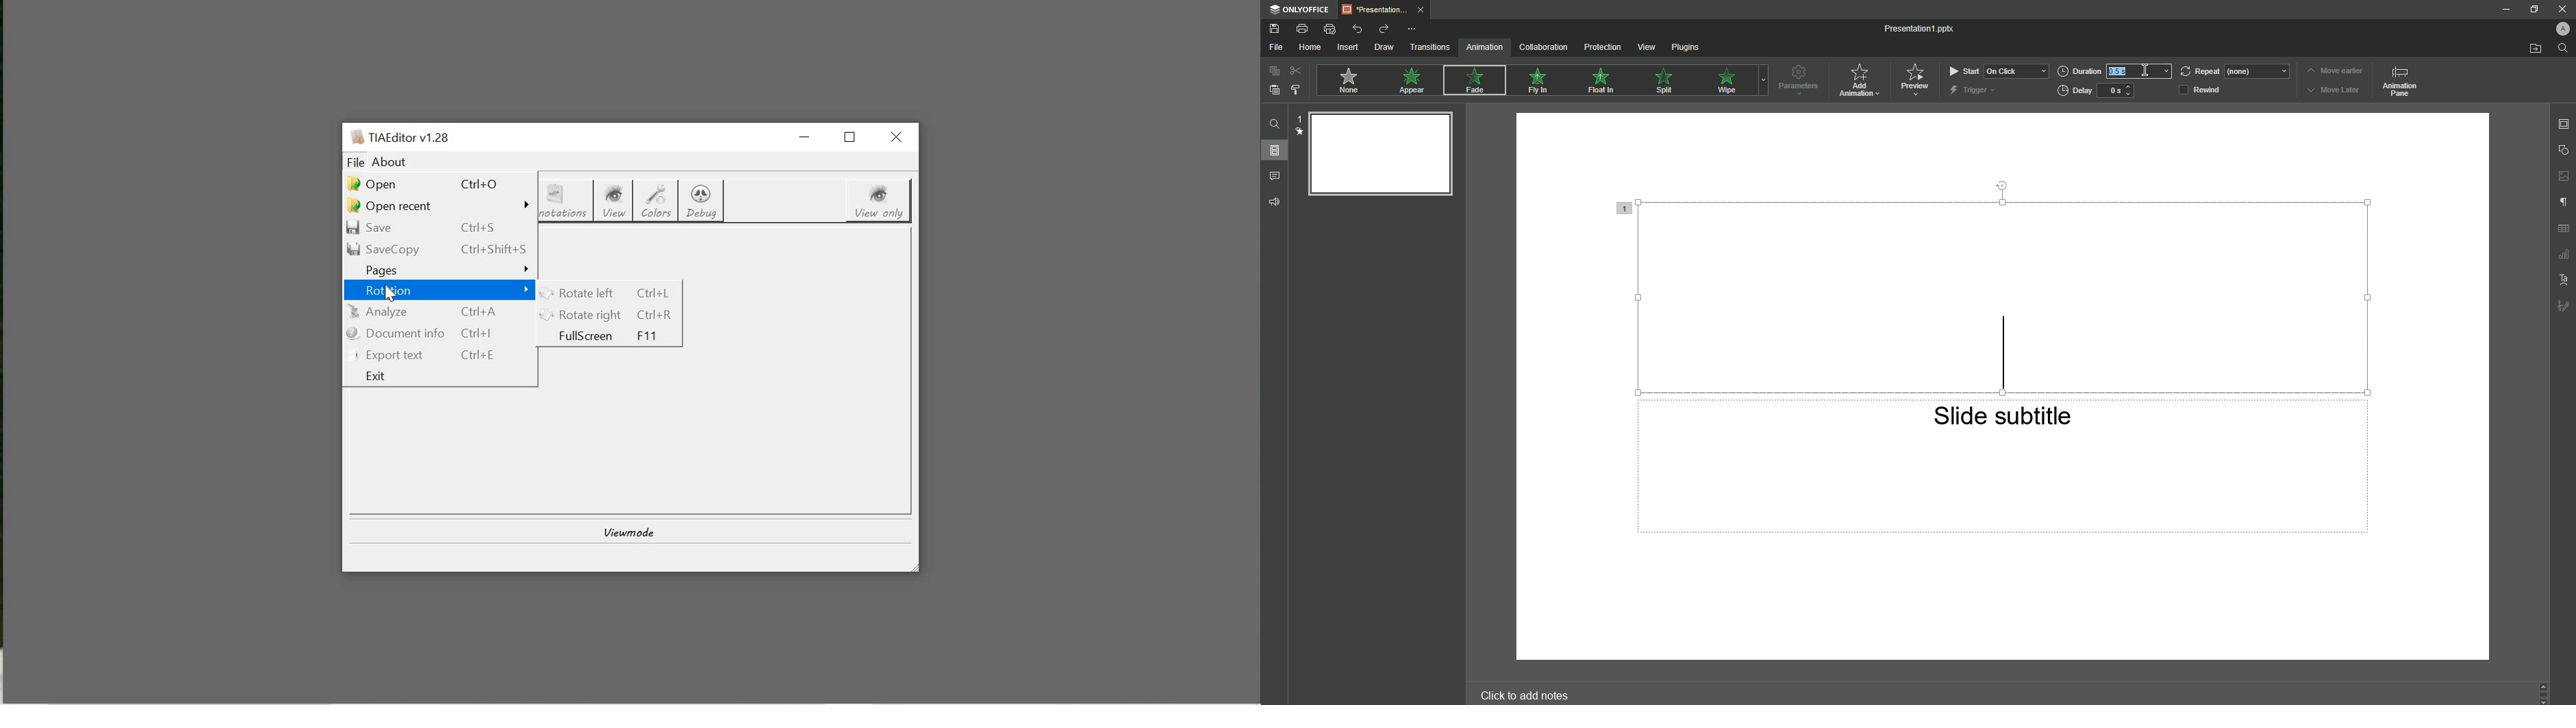 The image size is (2576, 728). What do you see at coordinates (2336, 90) in the screenshot?
I see `Move Later` at bounding box center [2336, 90].